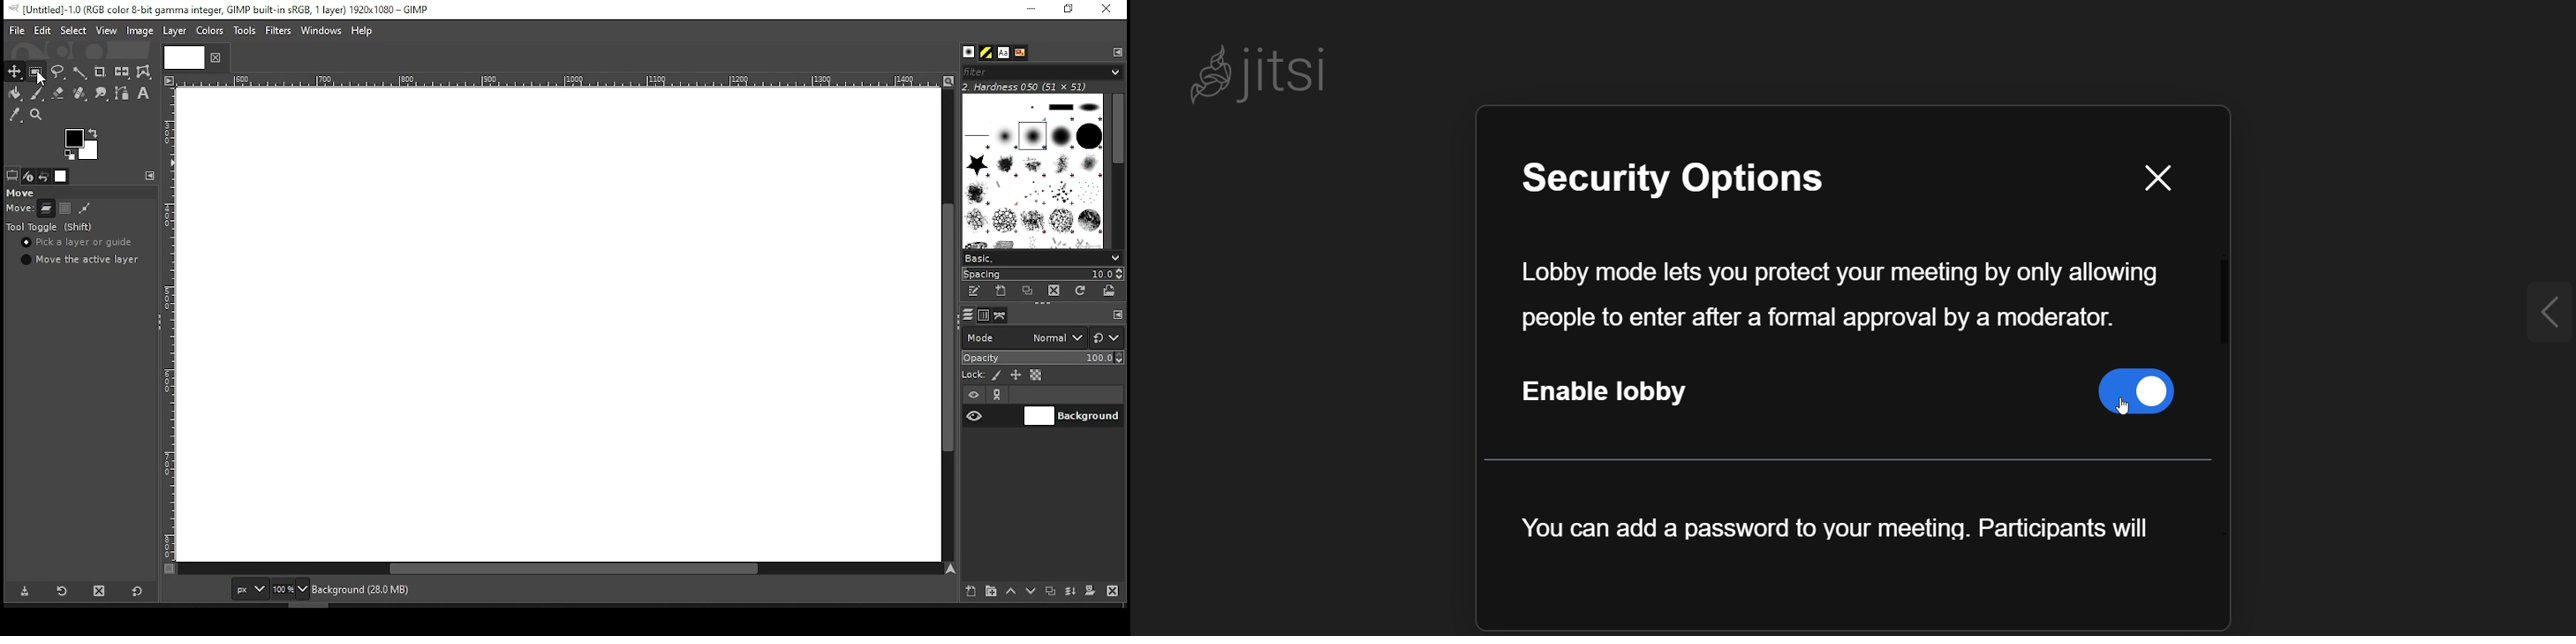  Describe the element at coordinates (1106, 339) in the screenshot. I see `switch to other mode groups` at that location.